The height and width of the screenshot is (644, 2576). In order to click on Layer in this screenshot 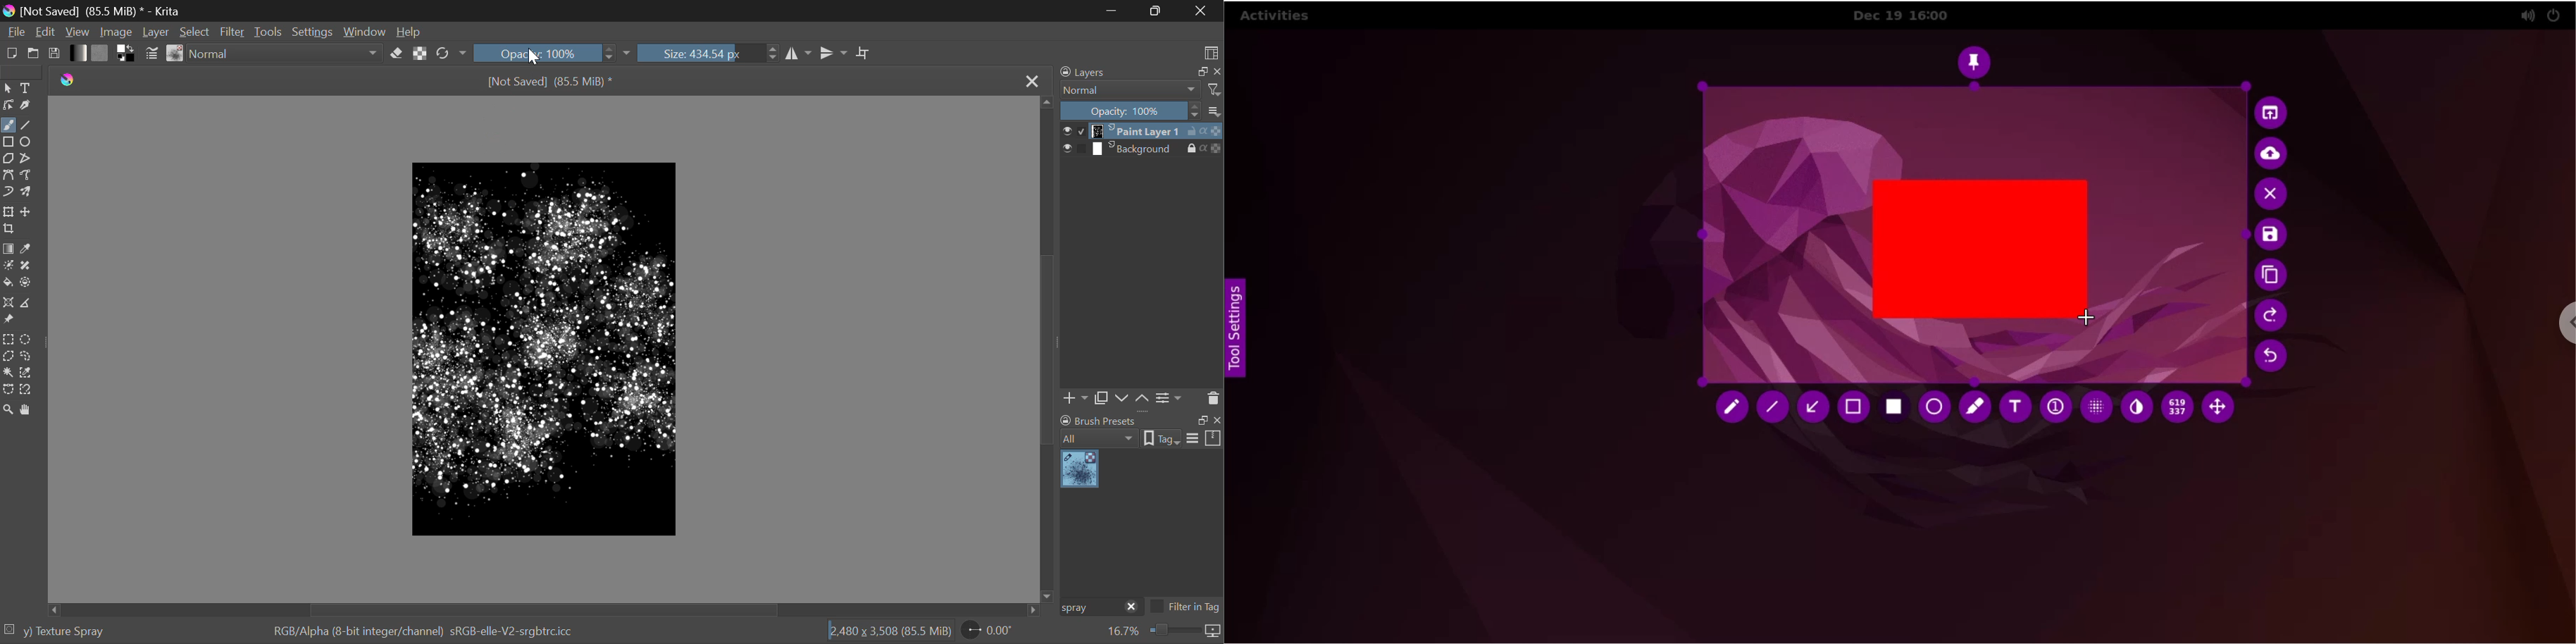, I will do `click(157, 31)`.